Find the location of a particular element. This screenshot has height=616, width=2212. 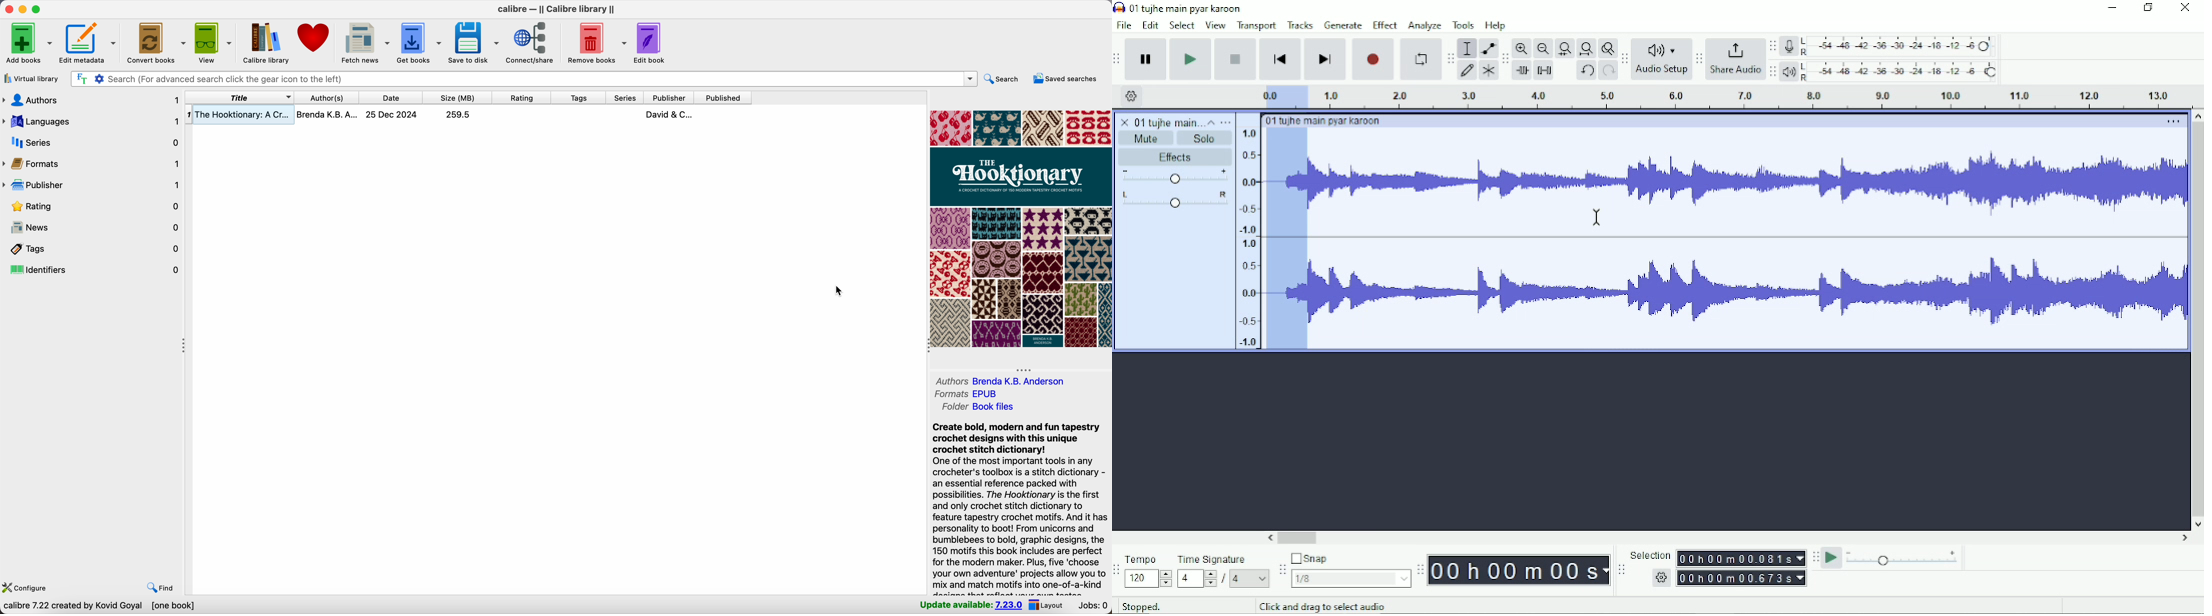

Generate is located at coordinates (1343, 25).